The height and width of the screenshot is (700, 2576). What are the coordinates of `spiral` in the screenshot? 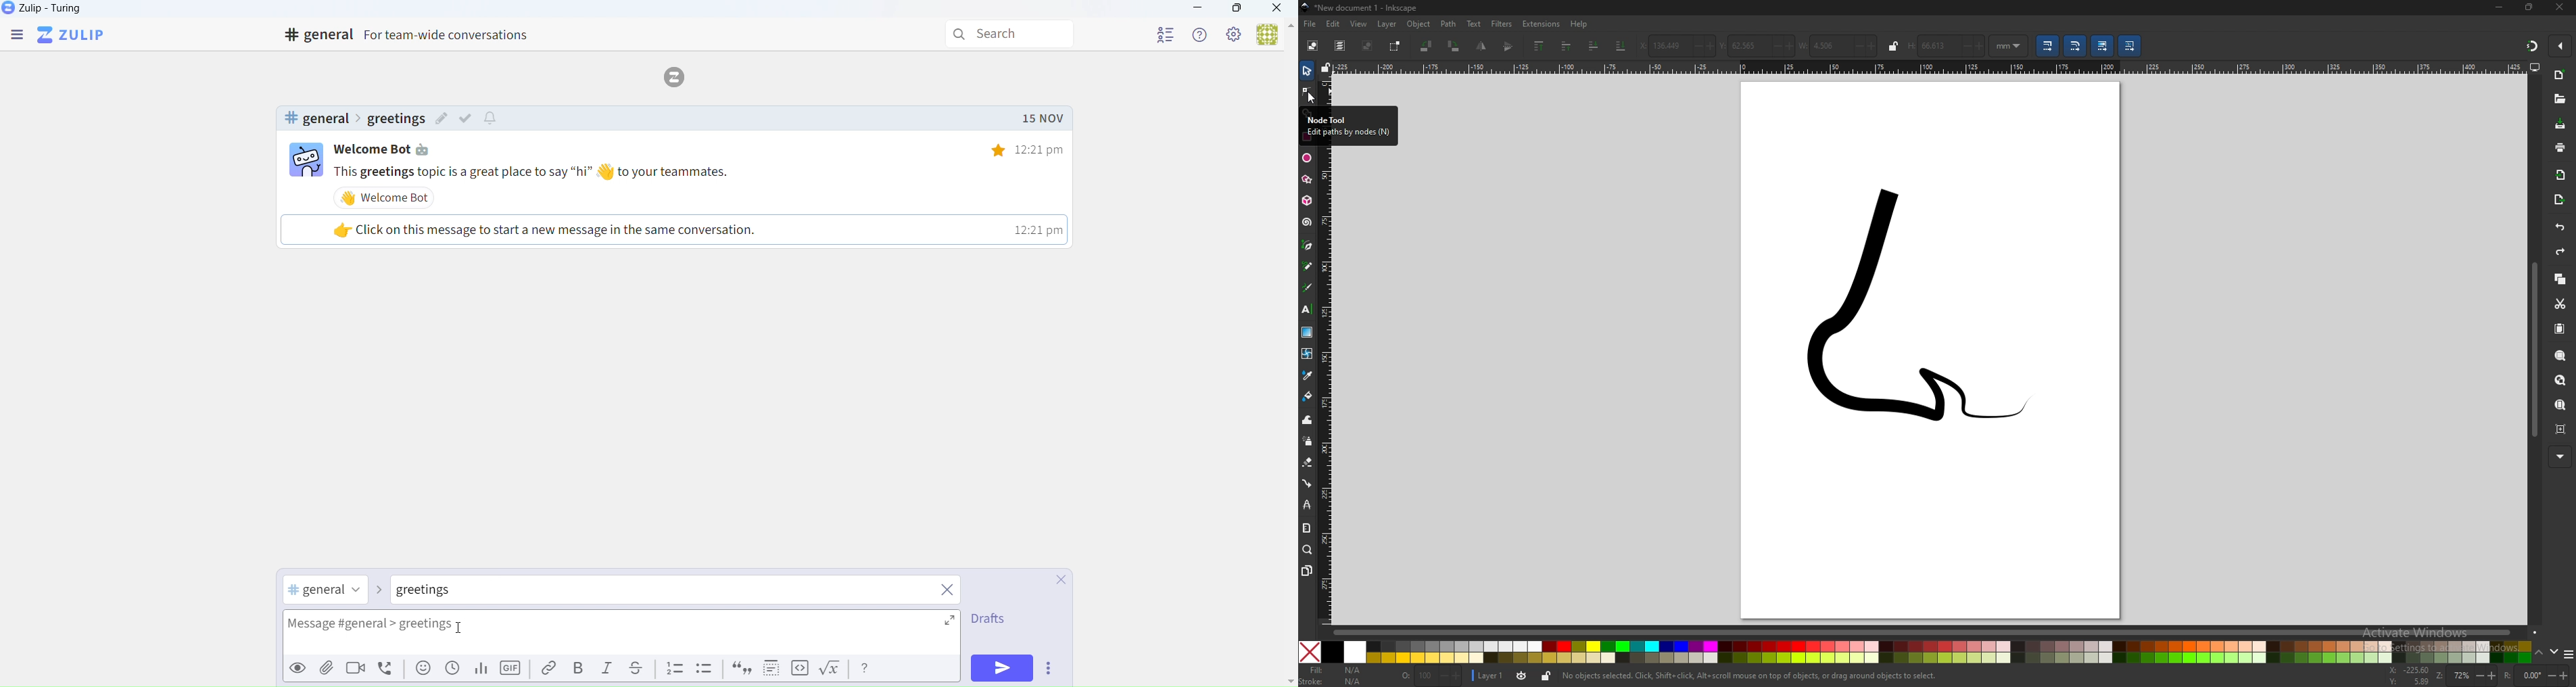 It's located at (1306, 222).